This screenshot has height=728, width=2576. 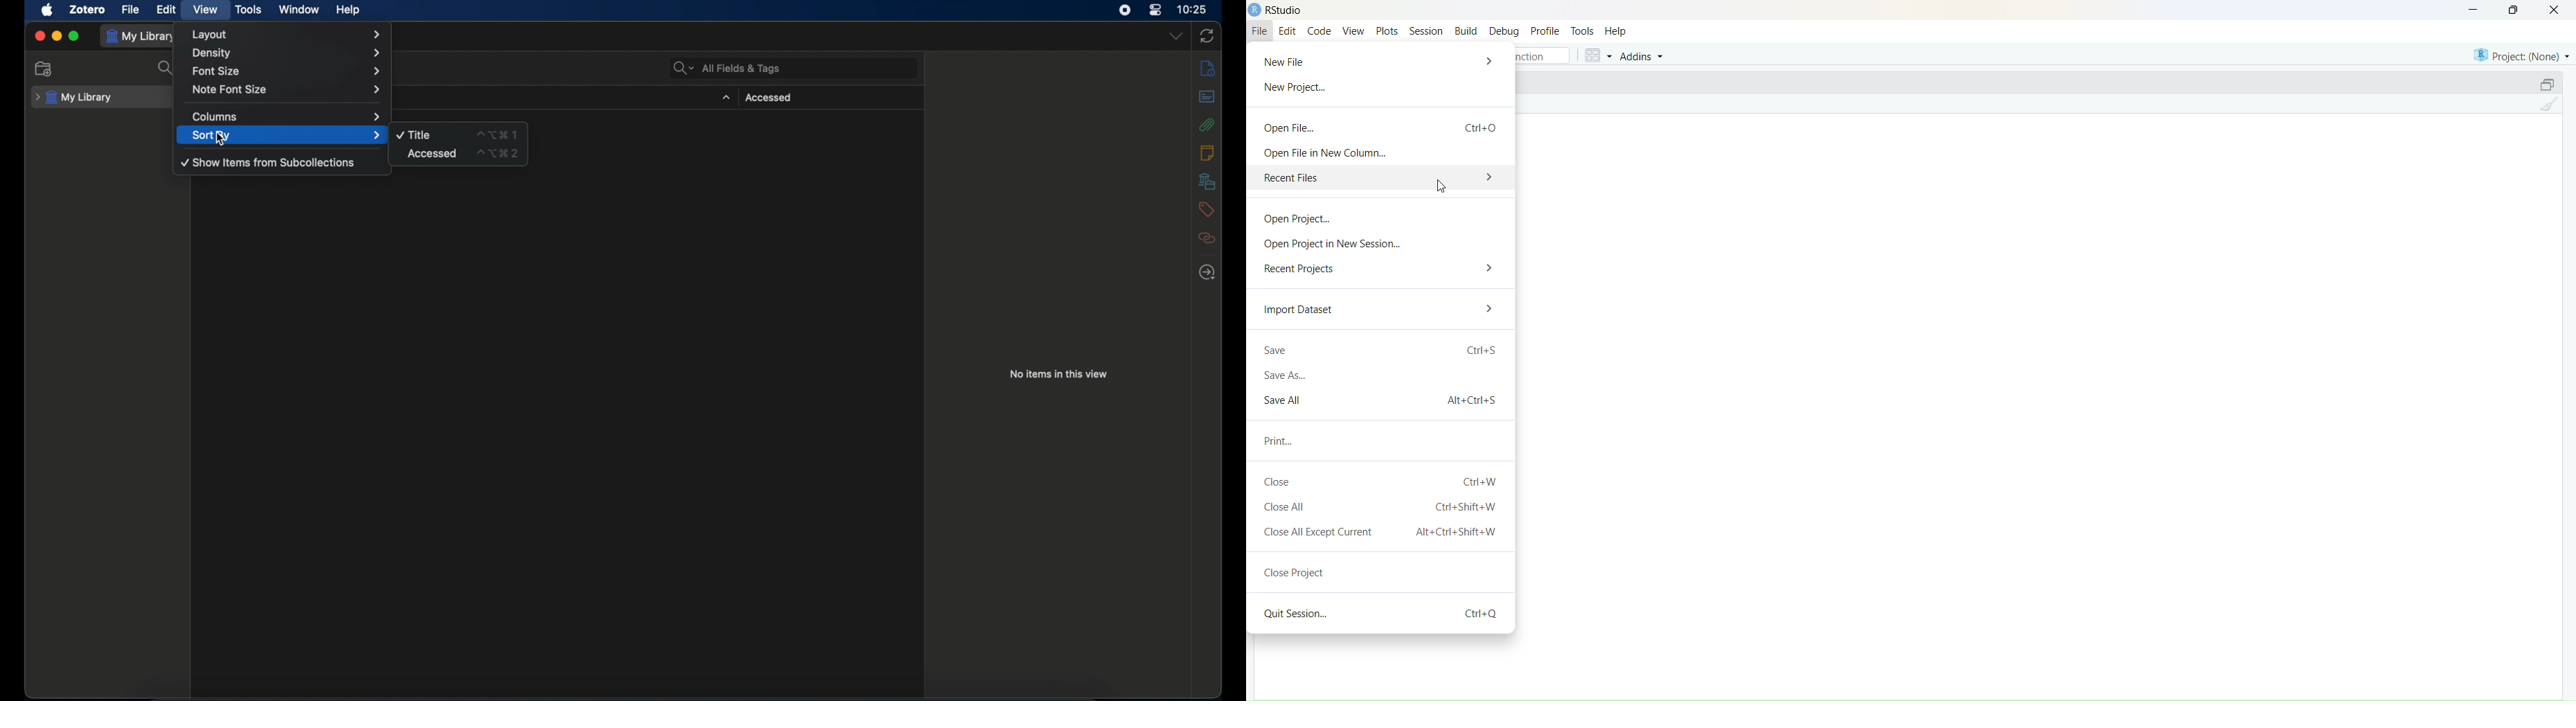 What do you see at coordinates (39, 36) in the screenshot?
I see `close` at bounding box center [39, 36].